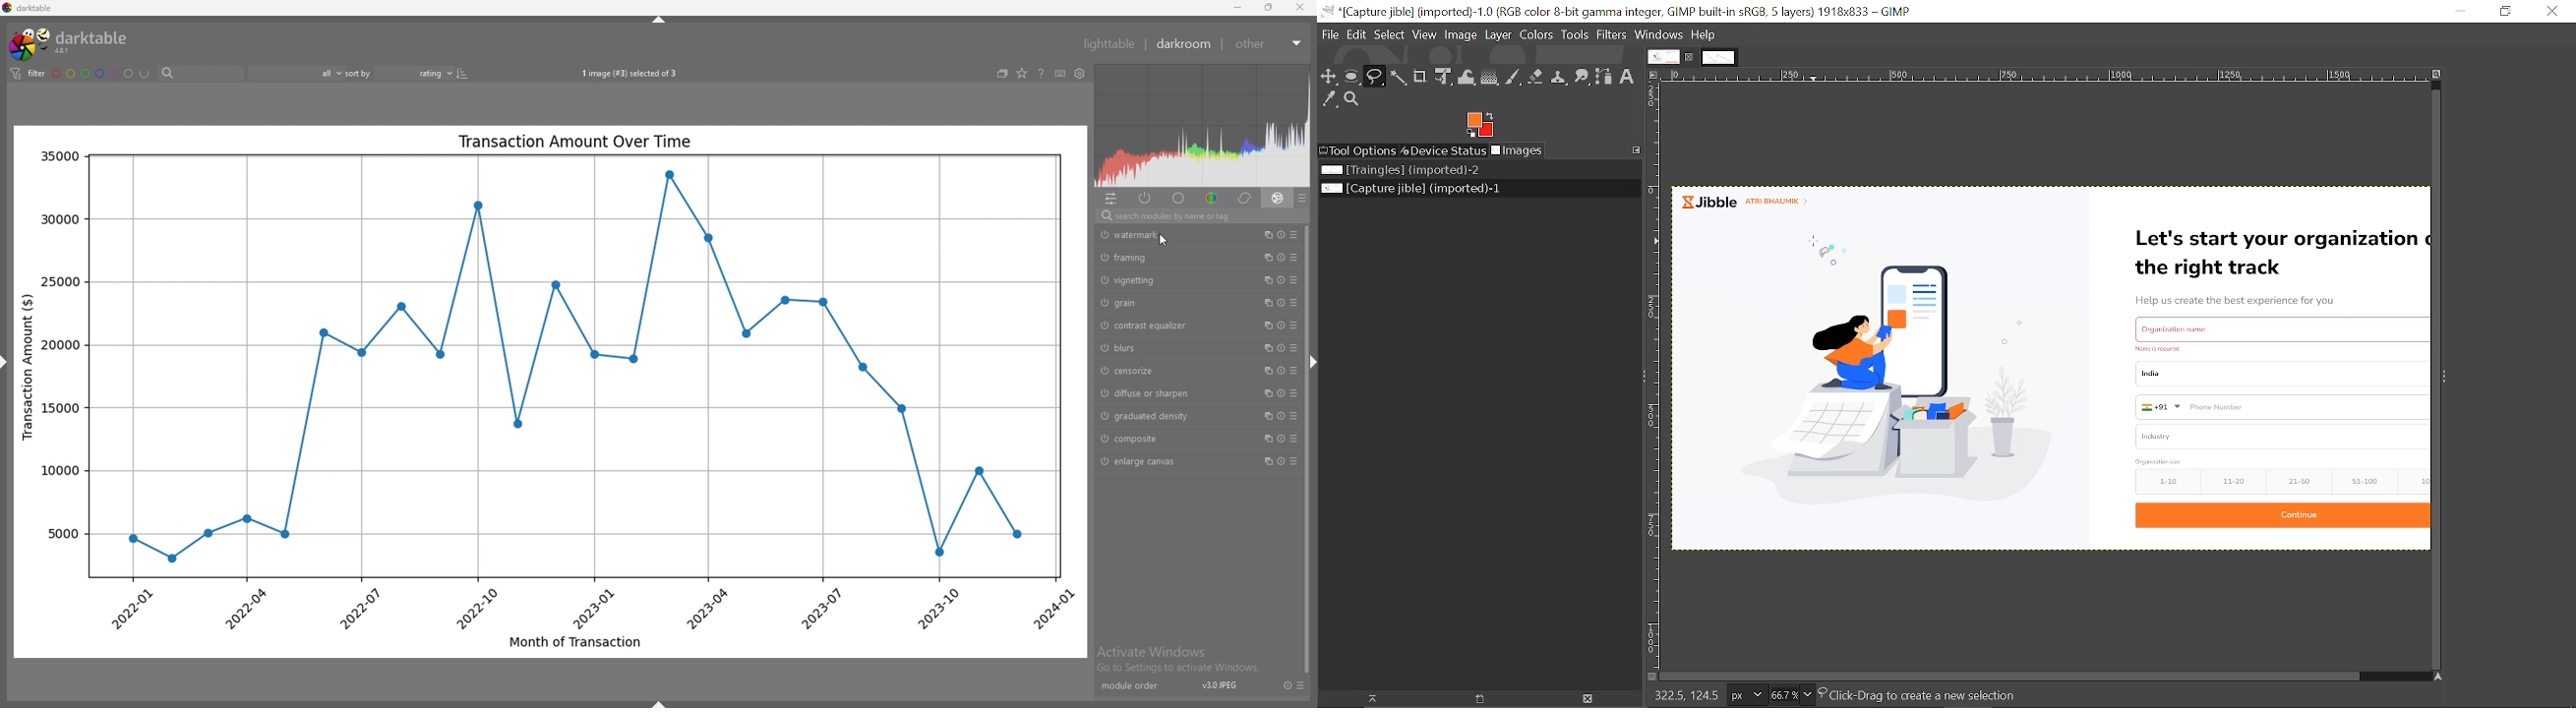 This screenshot has width=2576, height=728. Describe the element at coordinates (296, 73) in the screenshot. I see `filter by rating` at that location.